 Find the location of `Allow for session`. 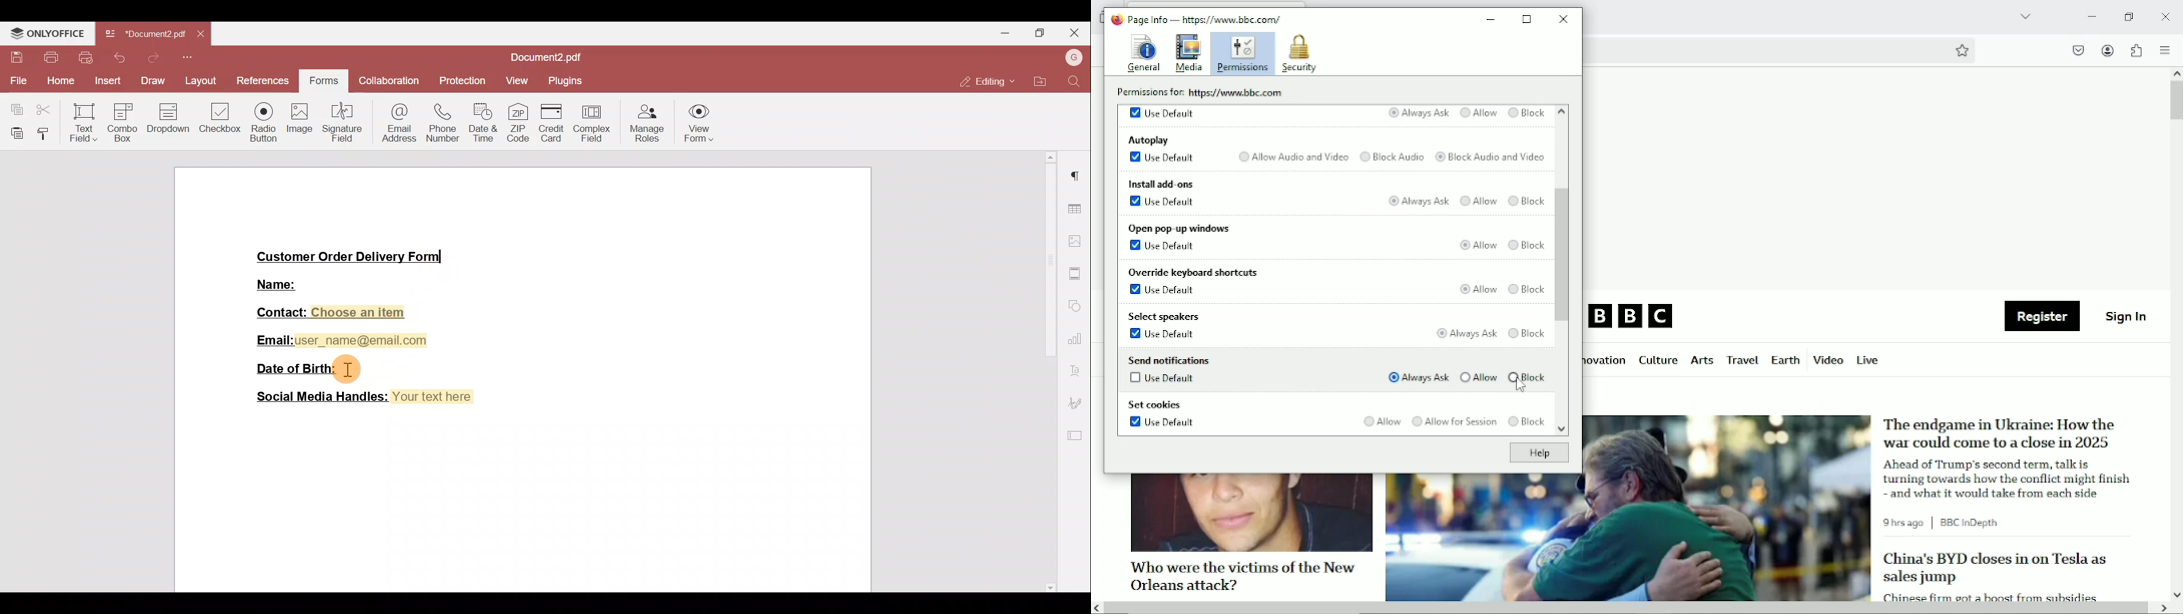

Allow for session is located at coordinates (1453, 422).